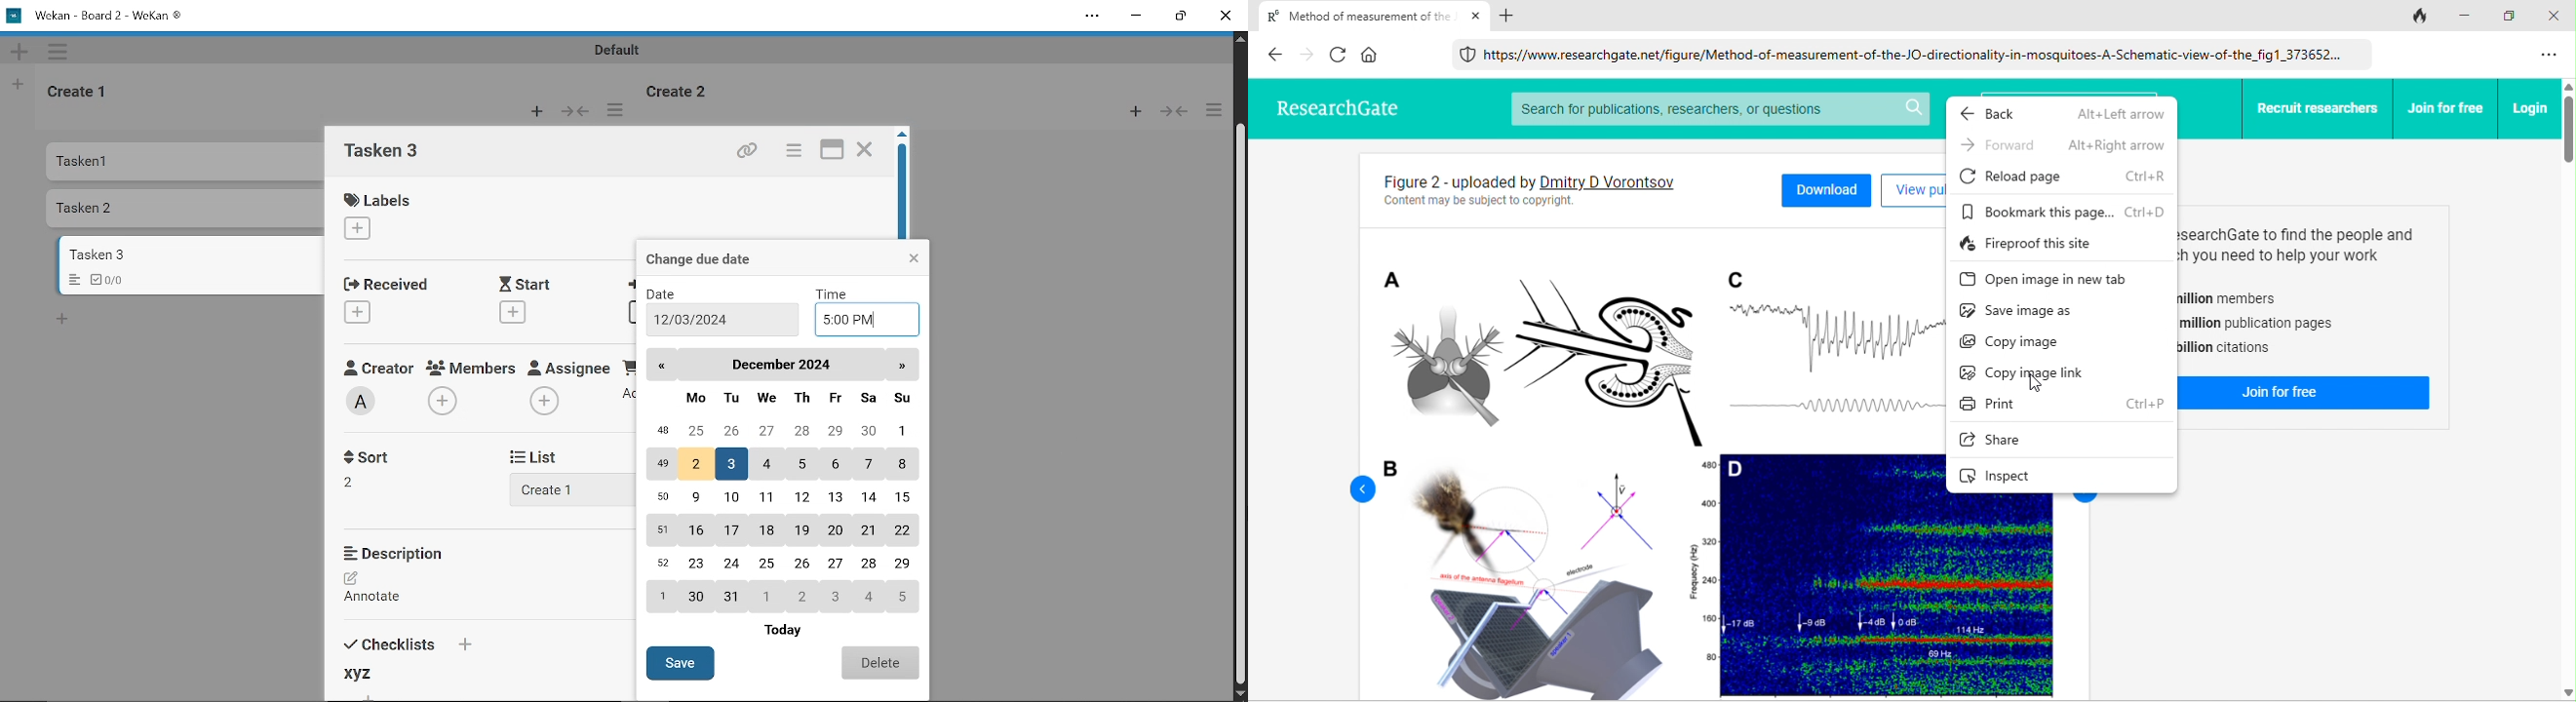 Image resolution: width=2576 pixels, height=728 pixels. Describe the element at coordinates (74, 281) in the screenshot. I see `Menu` at that location.